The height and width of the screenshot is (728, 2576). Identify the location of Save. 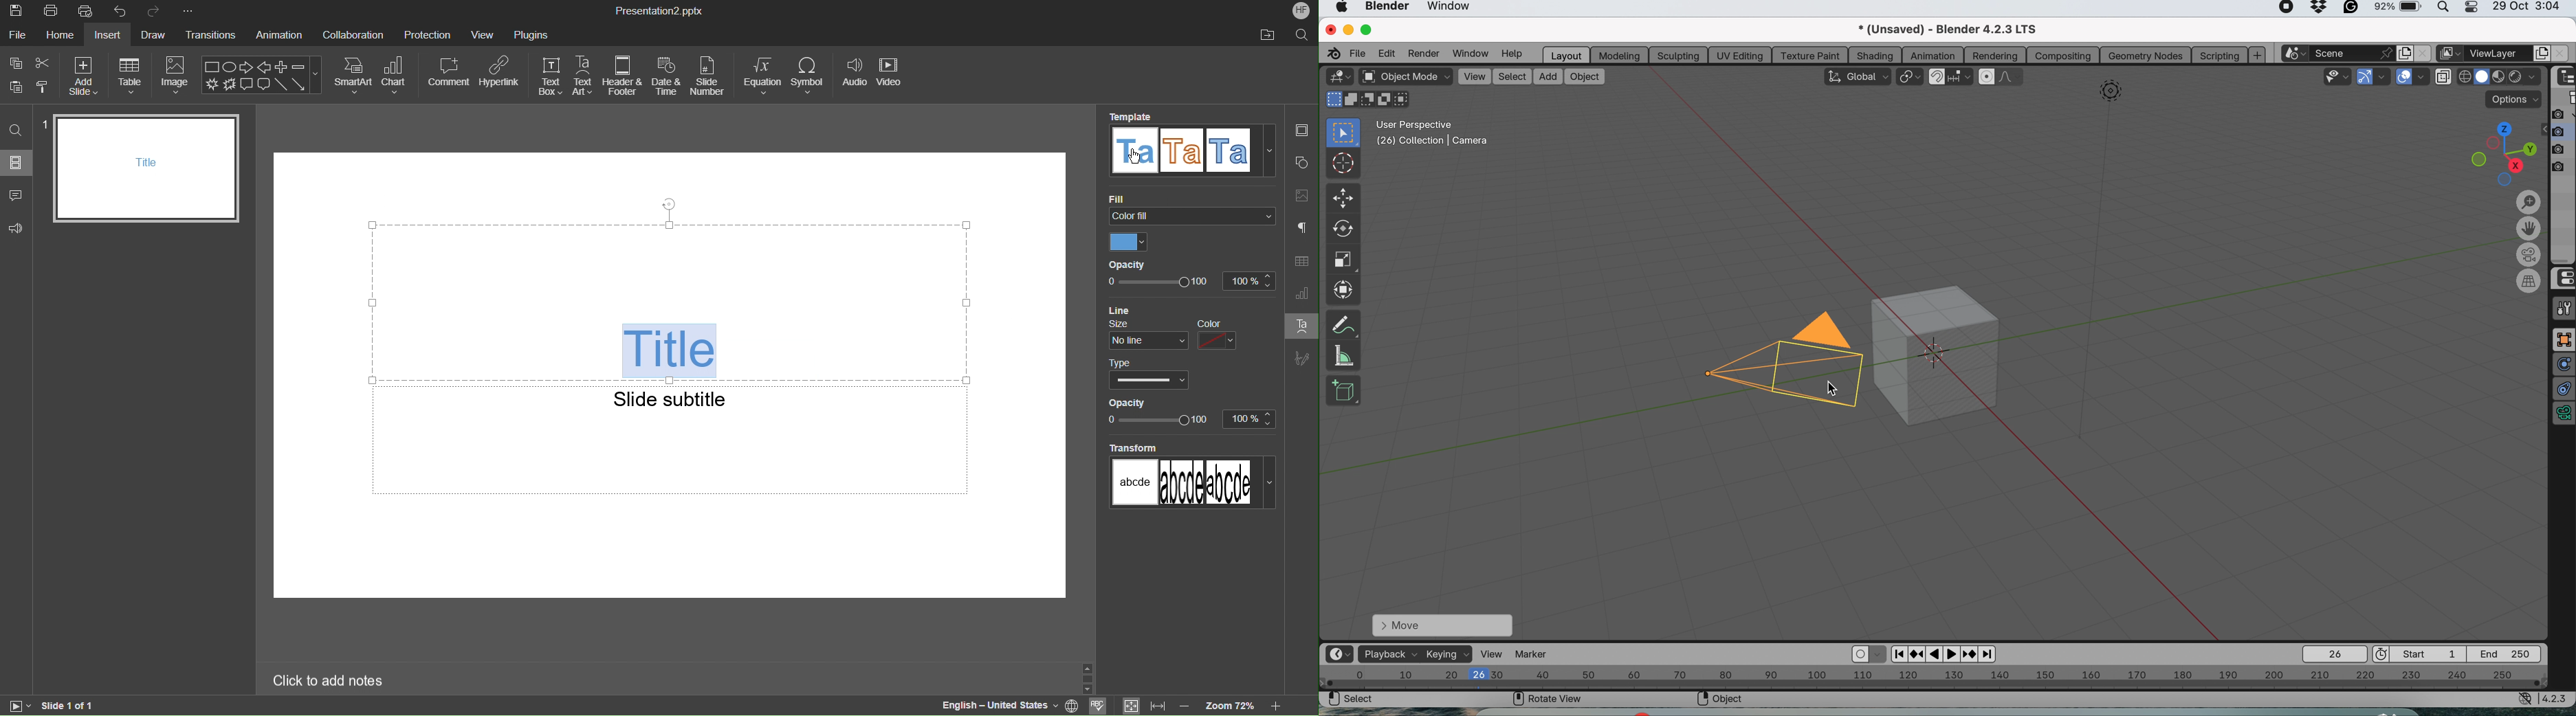
(17, 11).